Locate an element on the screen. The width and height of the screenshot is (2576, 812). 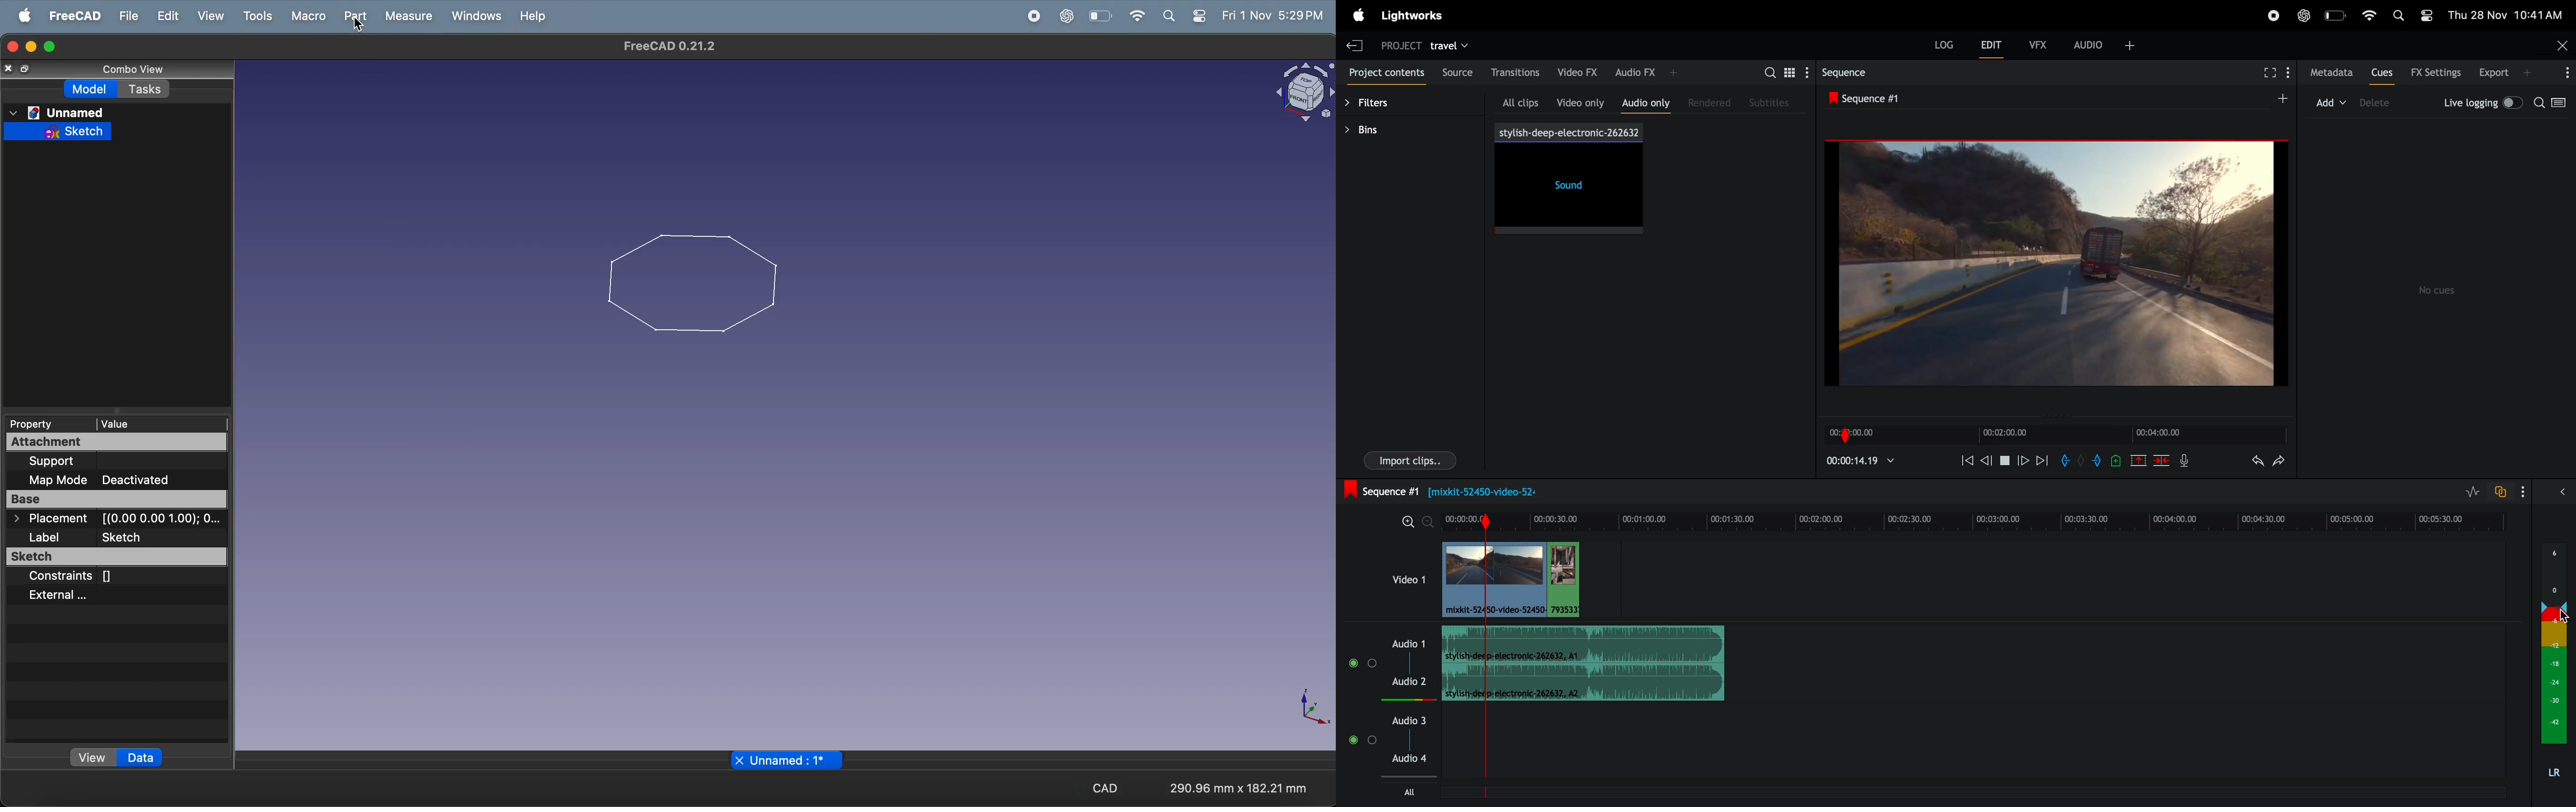
battery is located at coordinates (1099, 17).